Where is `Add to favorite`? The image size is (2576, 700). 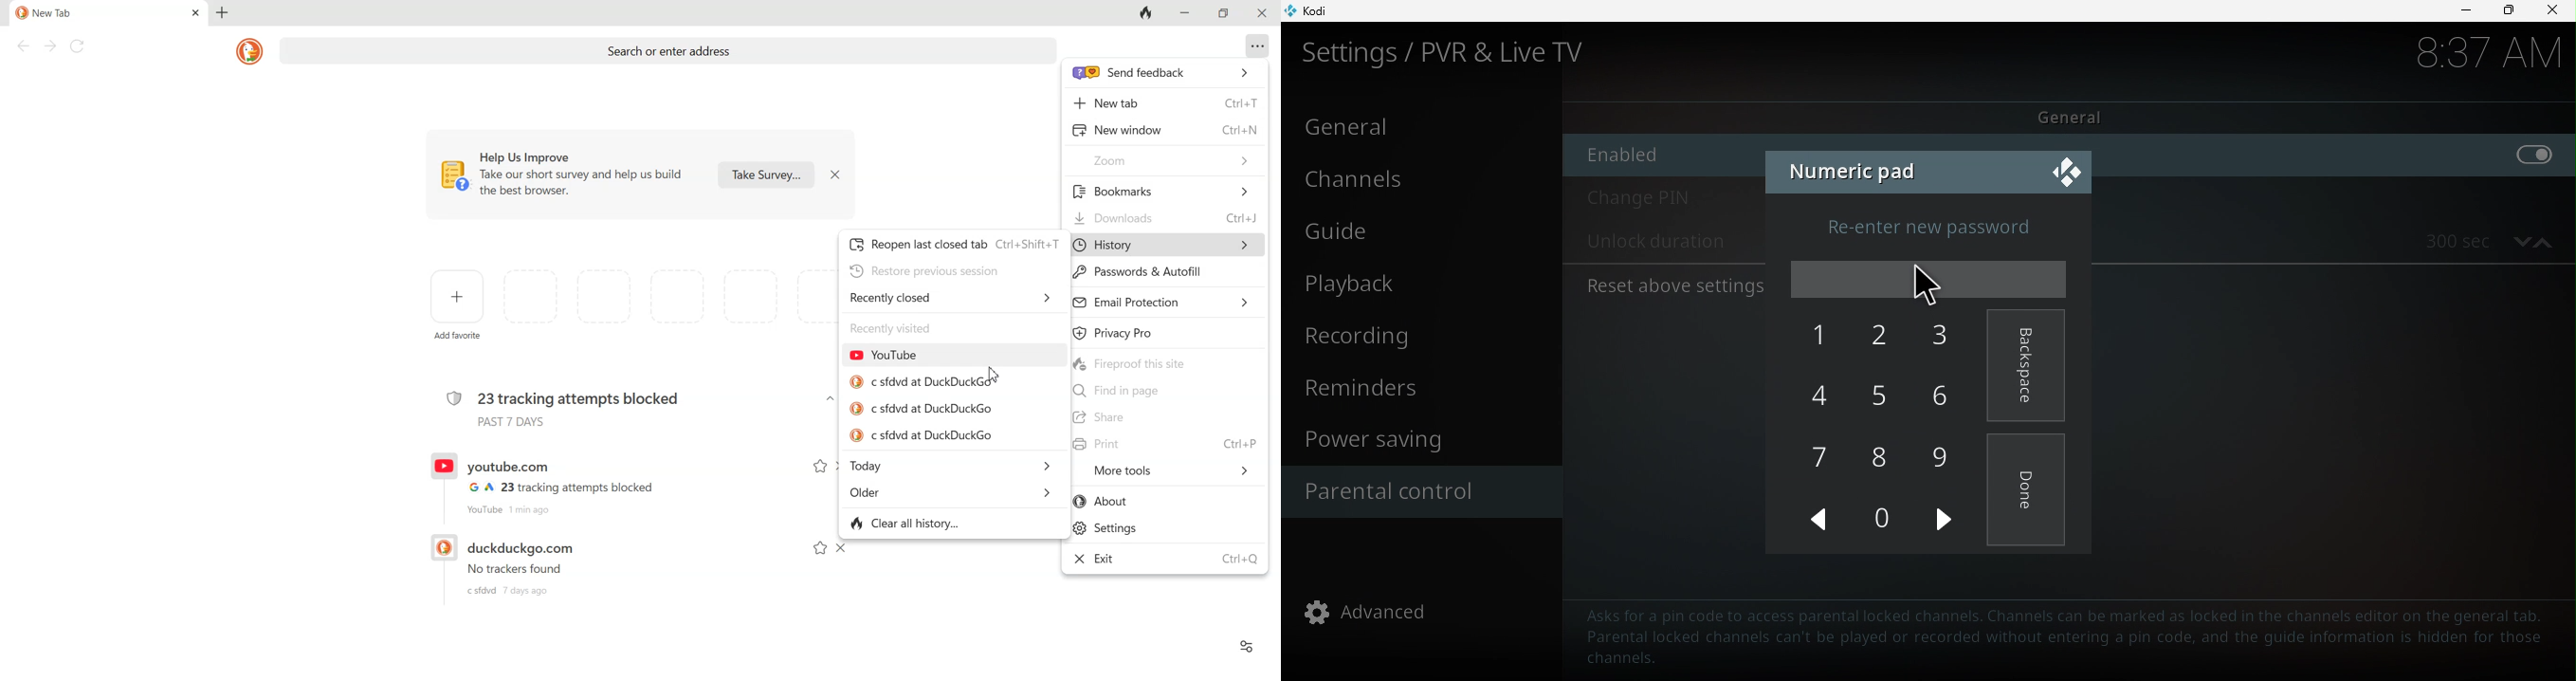 Add to favorite is located at coordinates (820, 467).